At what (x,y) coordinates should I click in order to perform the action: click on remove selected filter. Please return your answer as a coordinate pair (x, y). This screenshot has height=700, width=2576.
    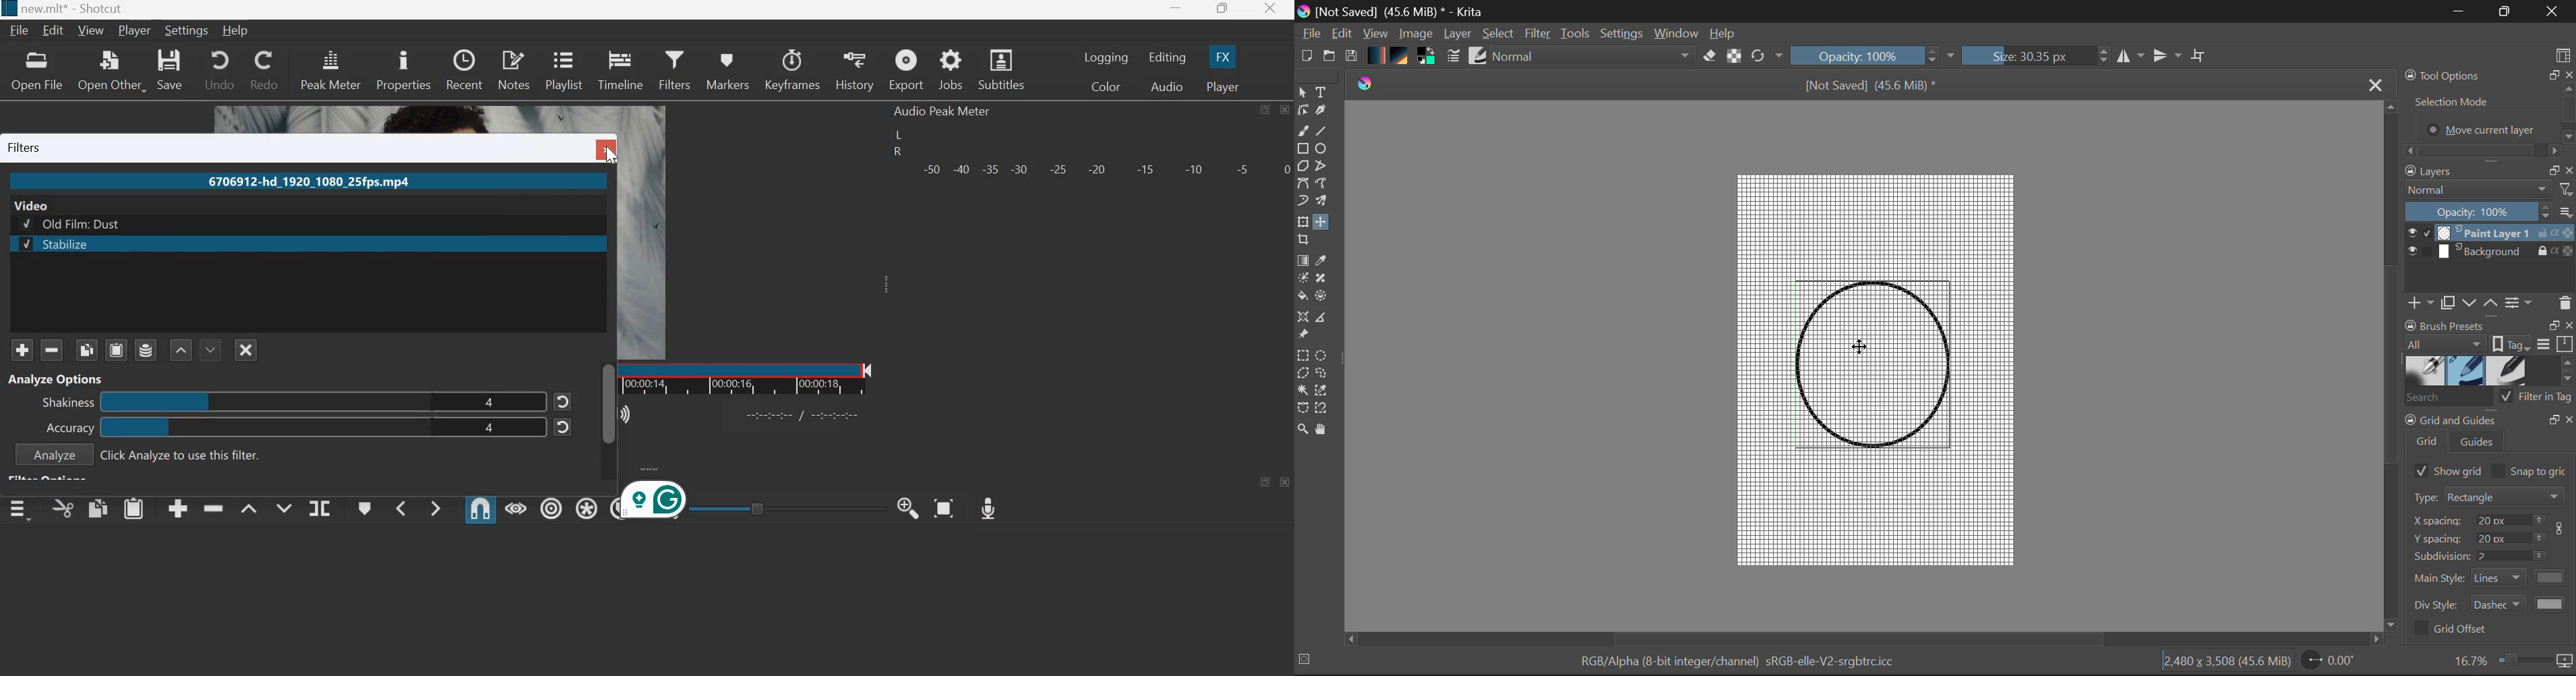
    Looking at the image, I should click on (52, 349).